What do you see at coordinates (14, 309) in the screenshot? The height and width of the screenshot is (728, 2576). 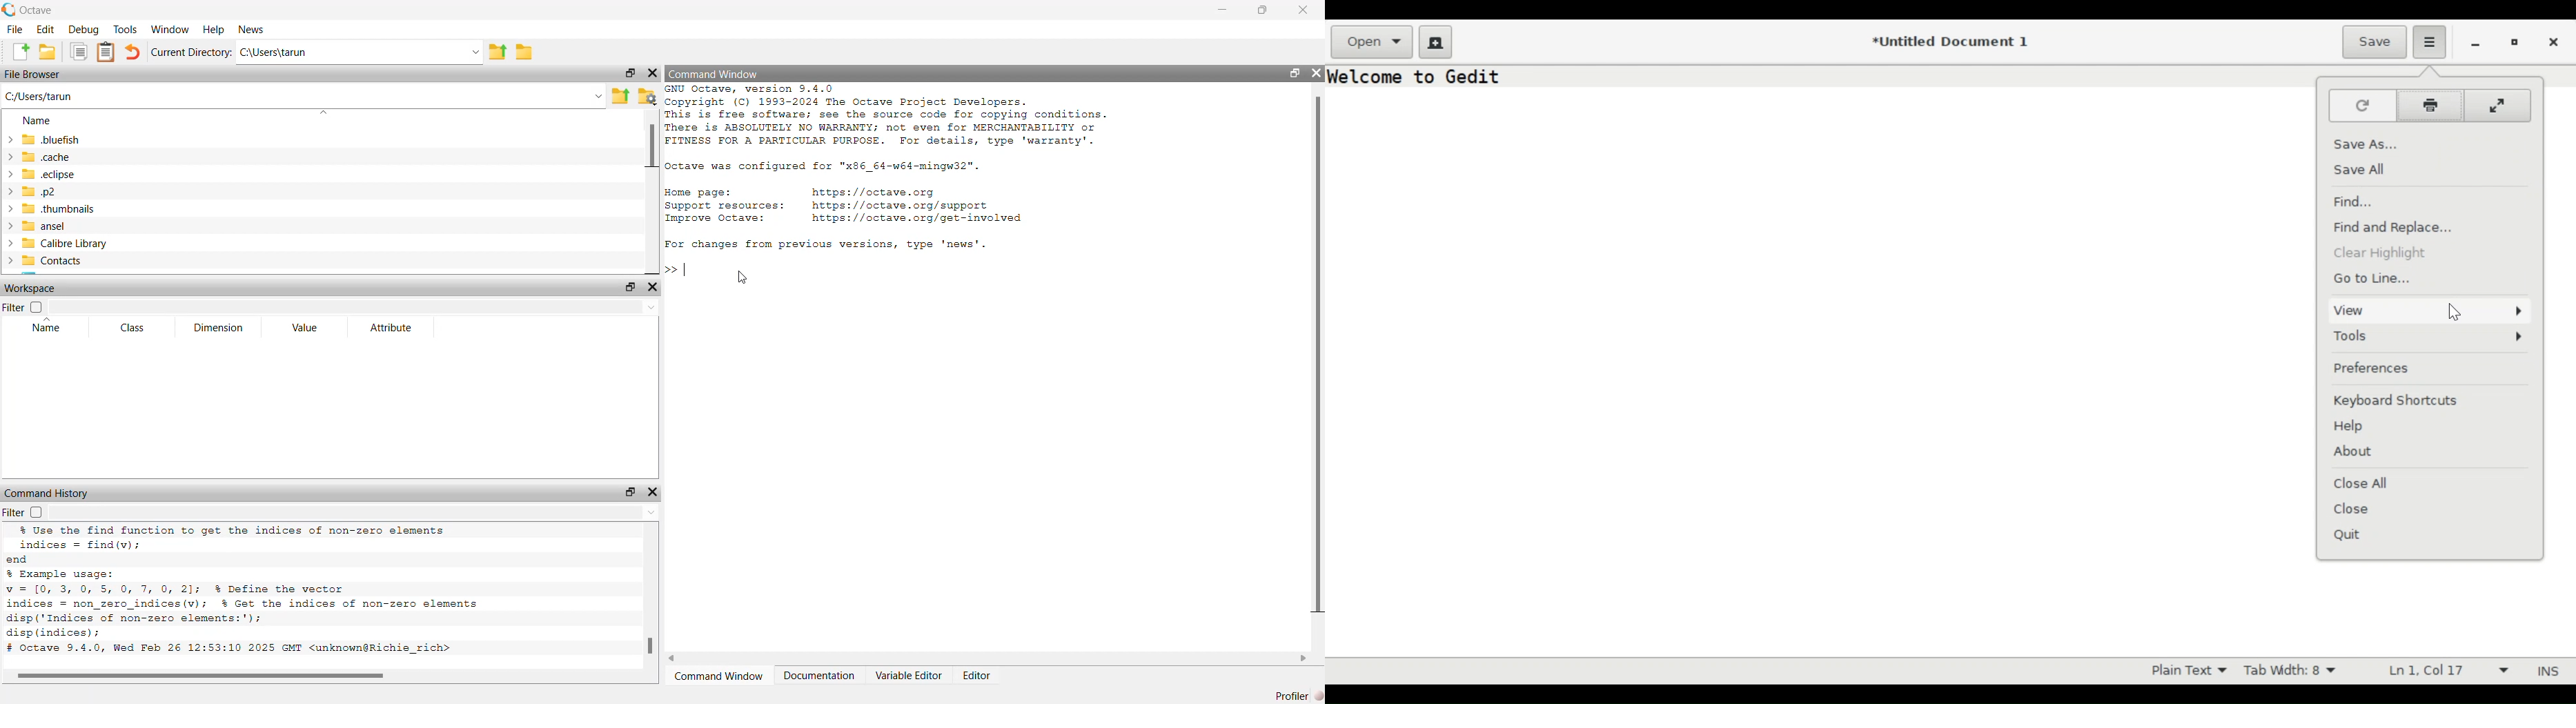 I see `Filter` at bounding box center [14, 309].